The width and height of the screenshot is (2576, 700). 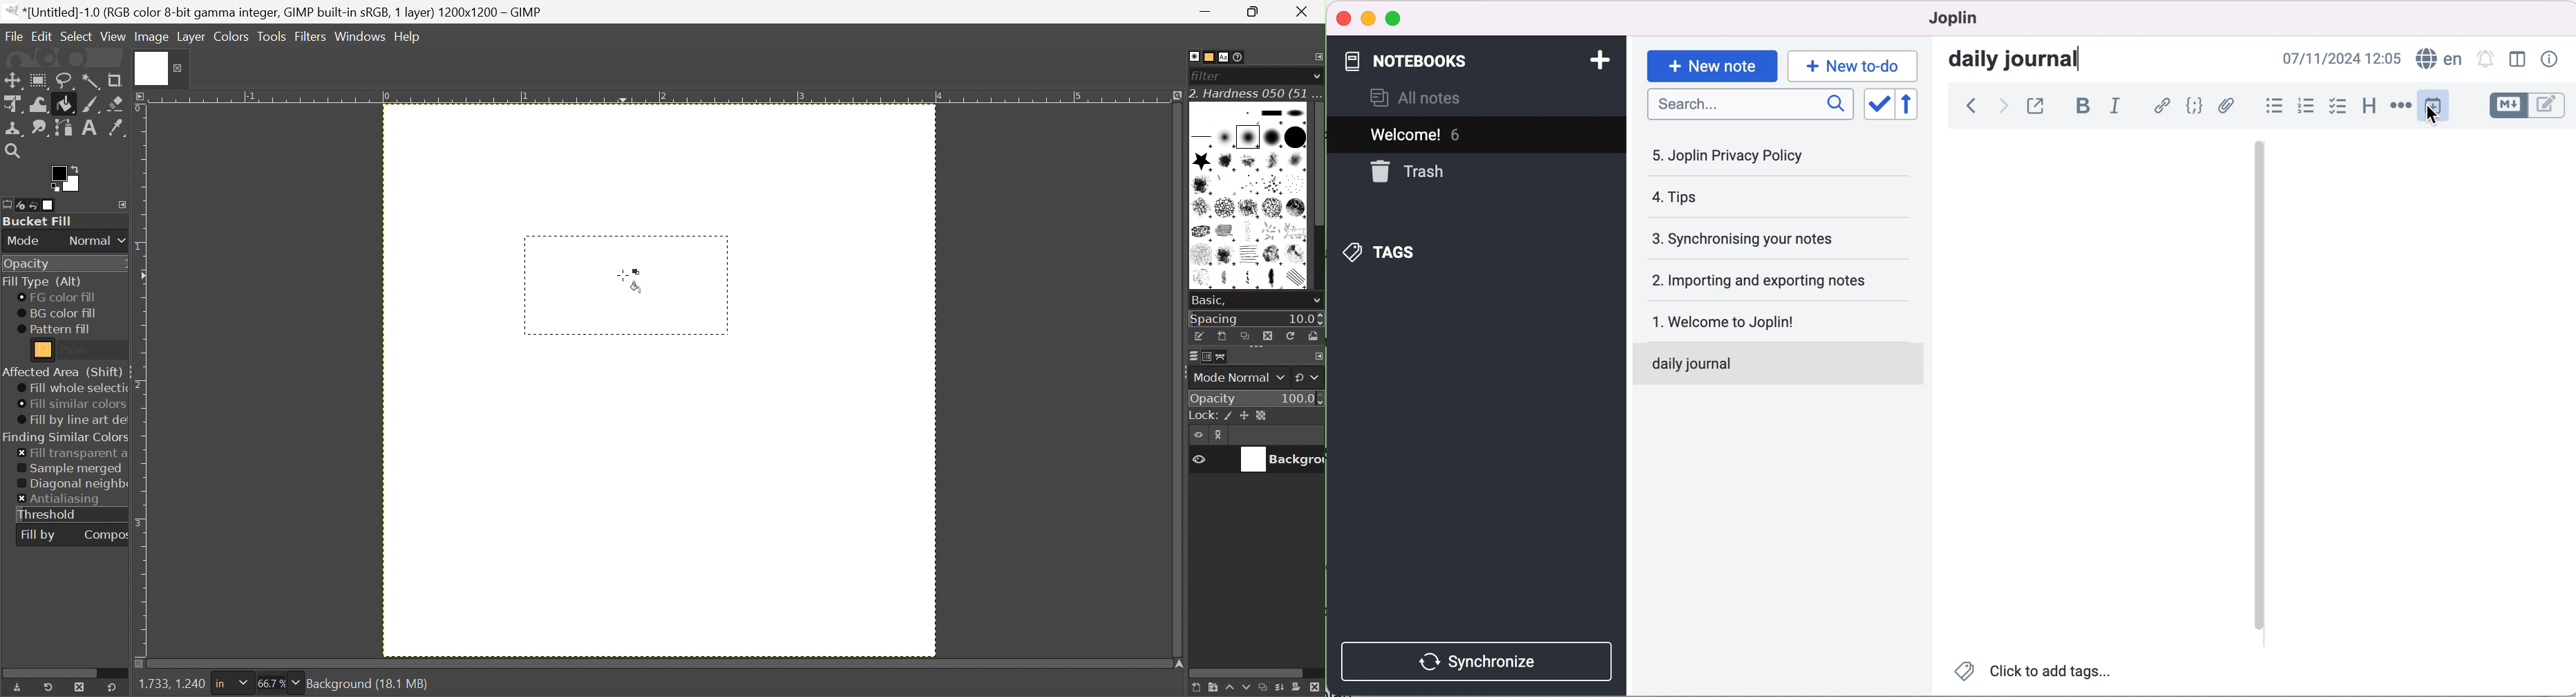 I want to click on vertical slider, so click(x=2261, y=171).